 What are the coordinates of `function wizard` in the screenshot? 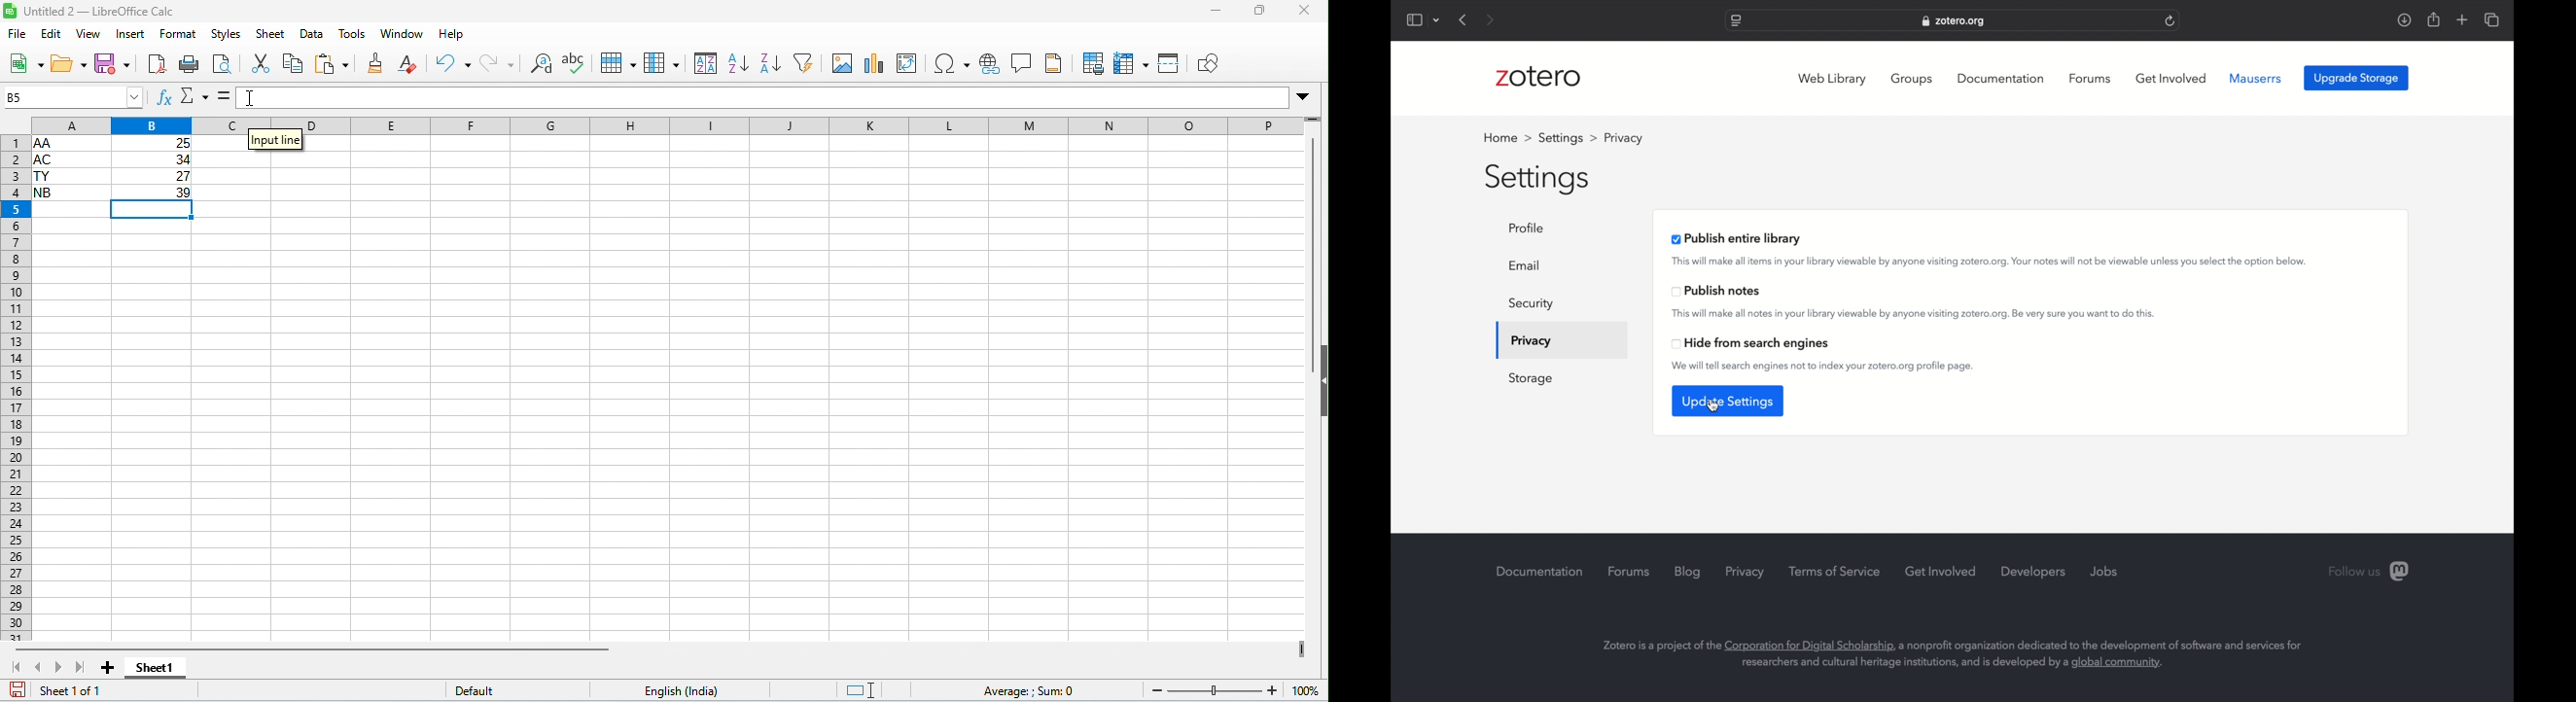 It's located at (164, 98).